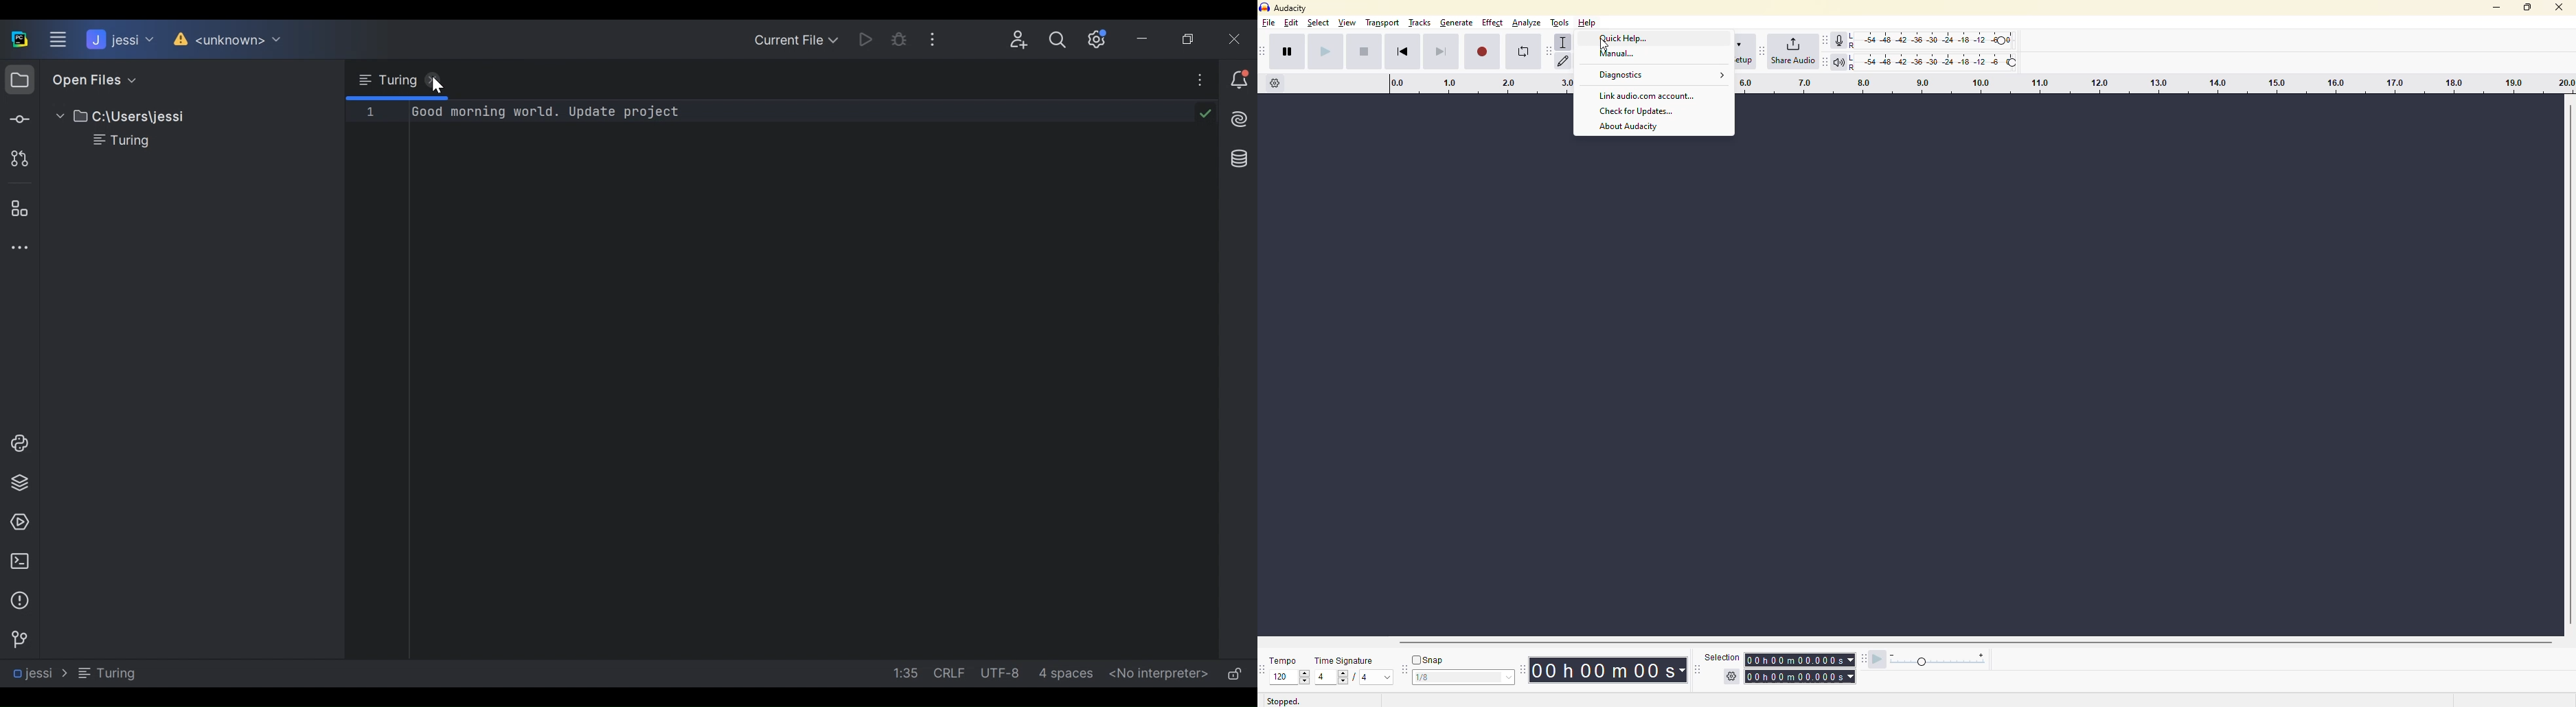 Image resolution: width=2576 pixels, height=728 pixels. What do you see at coordinates (1279, 84) in the screenshot?
I see `timeline options` at bounding box center [1279, 84].